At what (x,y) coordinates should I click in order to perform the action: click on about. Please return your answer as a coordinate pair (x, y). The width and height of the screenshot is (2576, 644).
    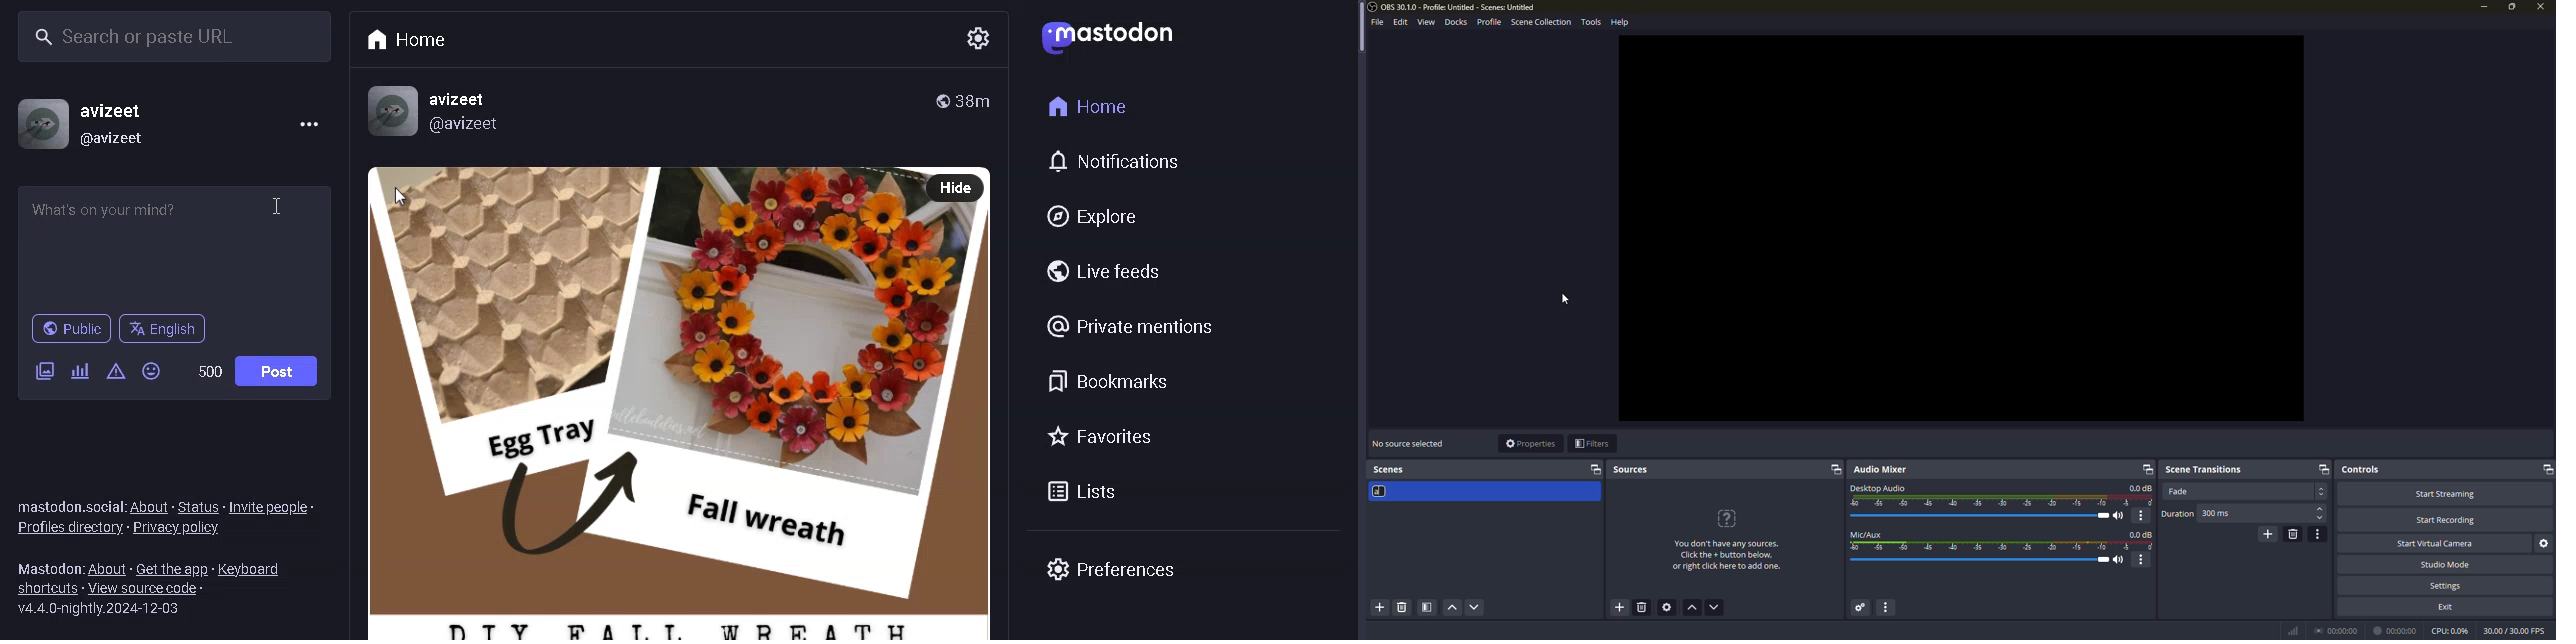
    Looking at the image, I should click on (107, 569).